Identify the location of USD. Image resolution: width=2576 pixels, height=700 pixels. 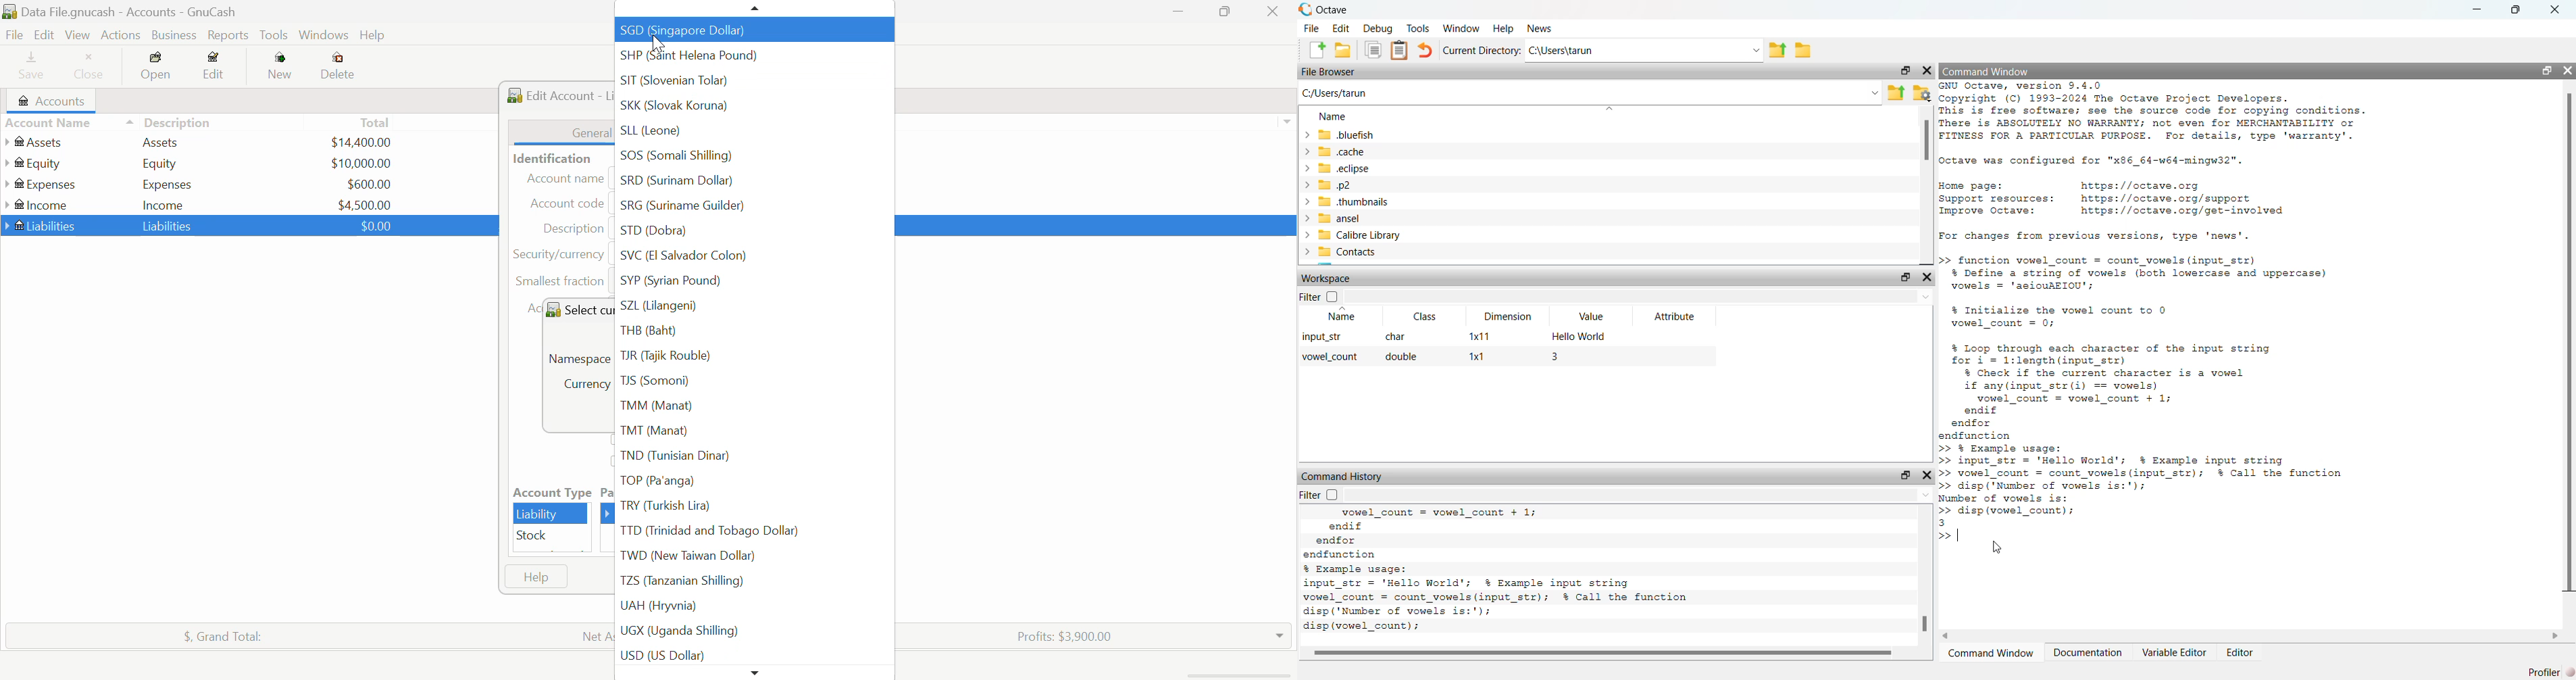
(361, 163).